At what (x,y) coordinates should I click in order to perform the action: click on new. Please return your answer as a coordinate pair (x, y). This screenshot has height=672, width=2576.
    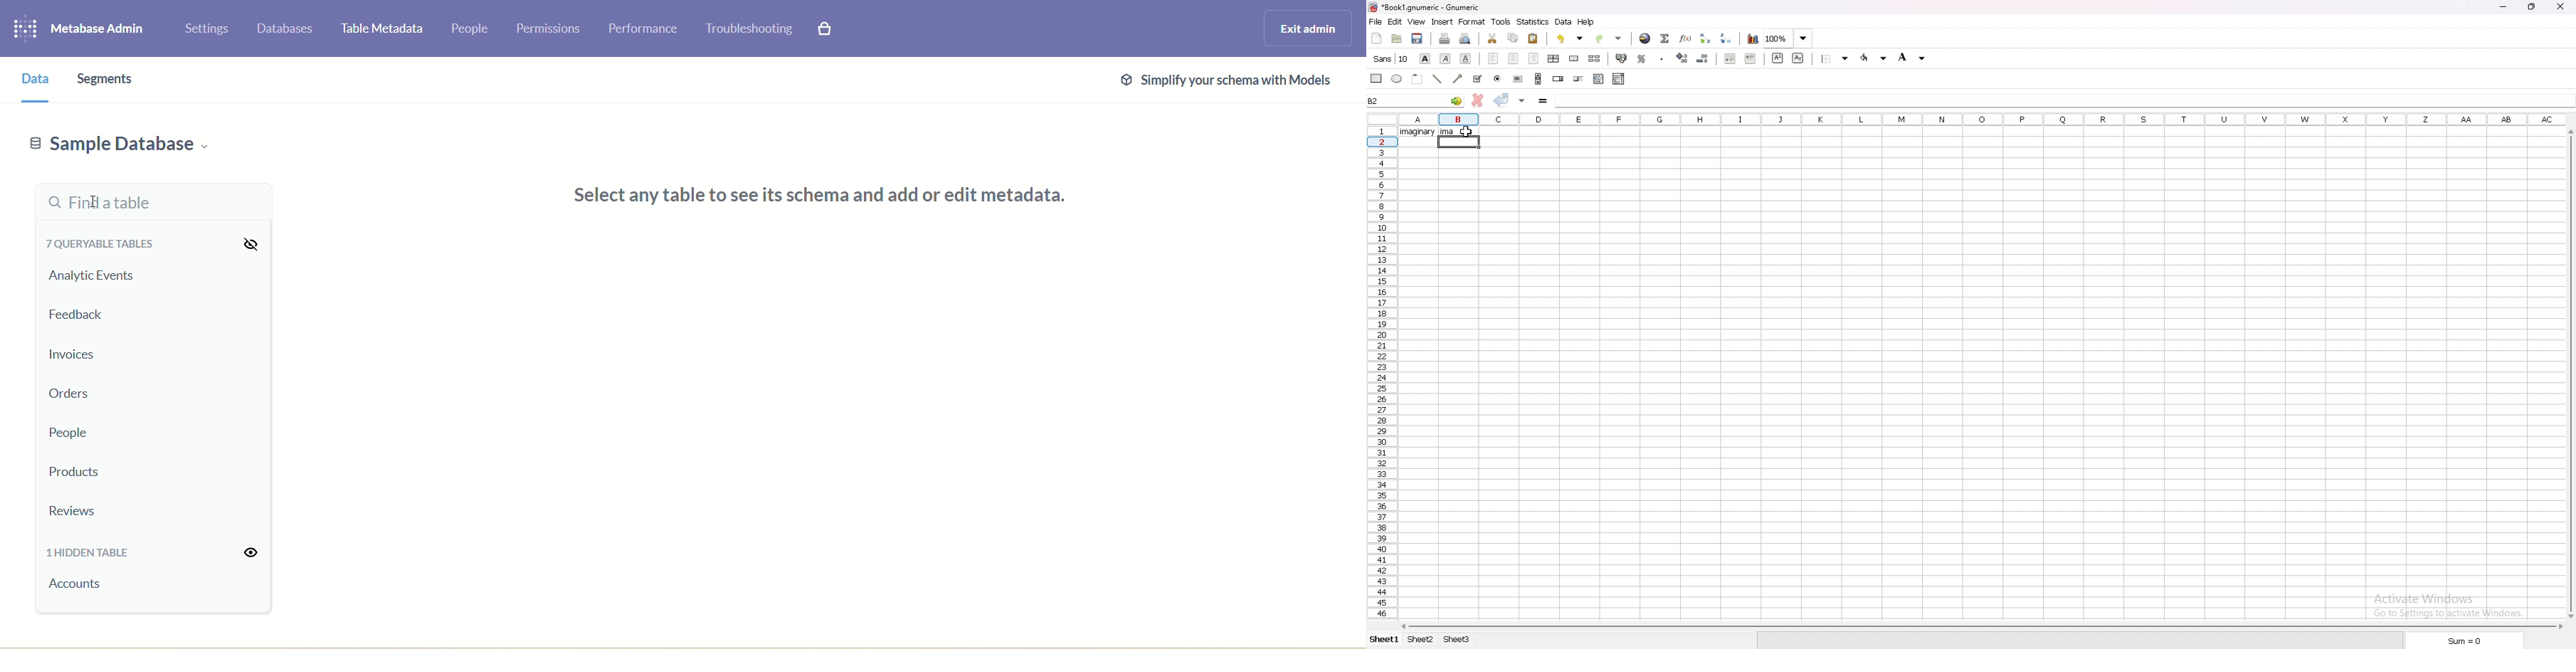
    Looking at the image, I should click on (1376, 38).